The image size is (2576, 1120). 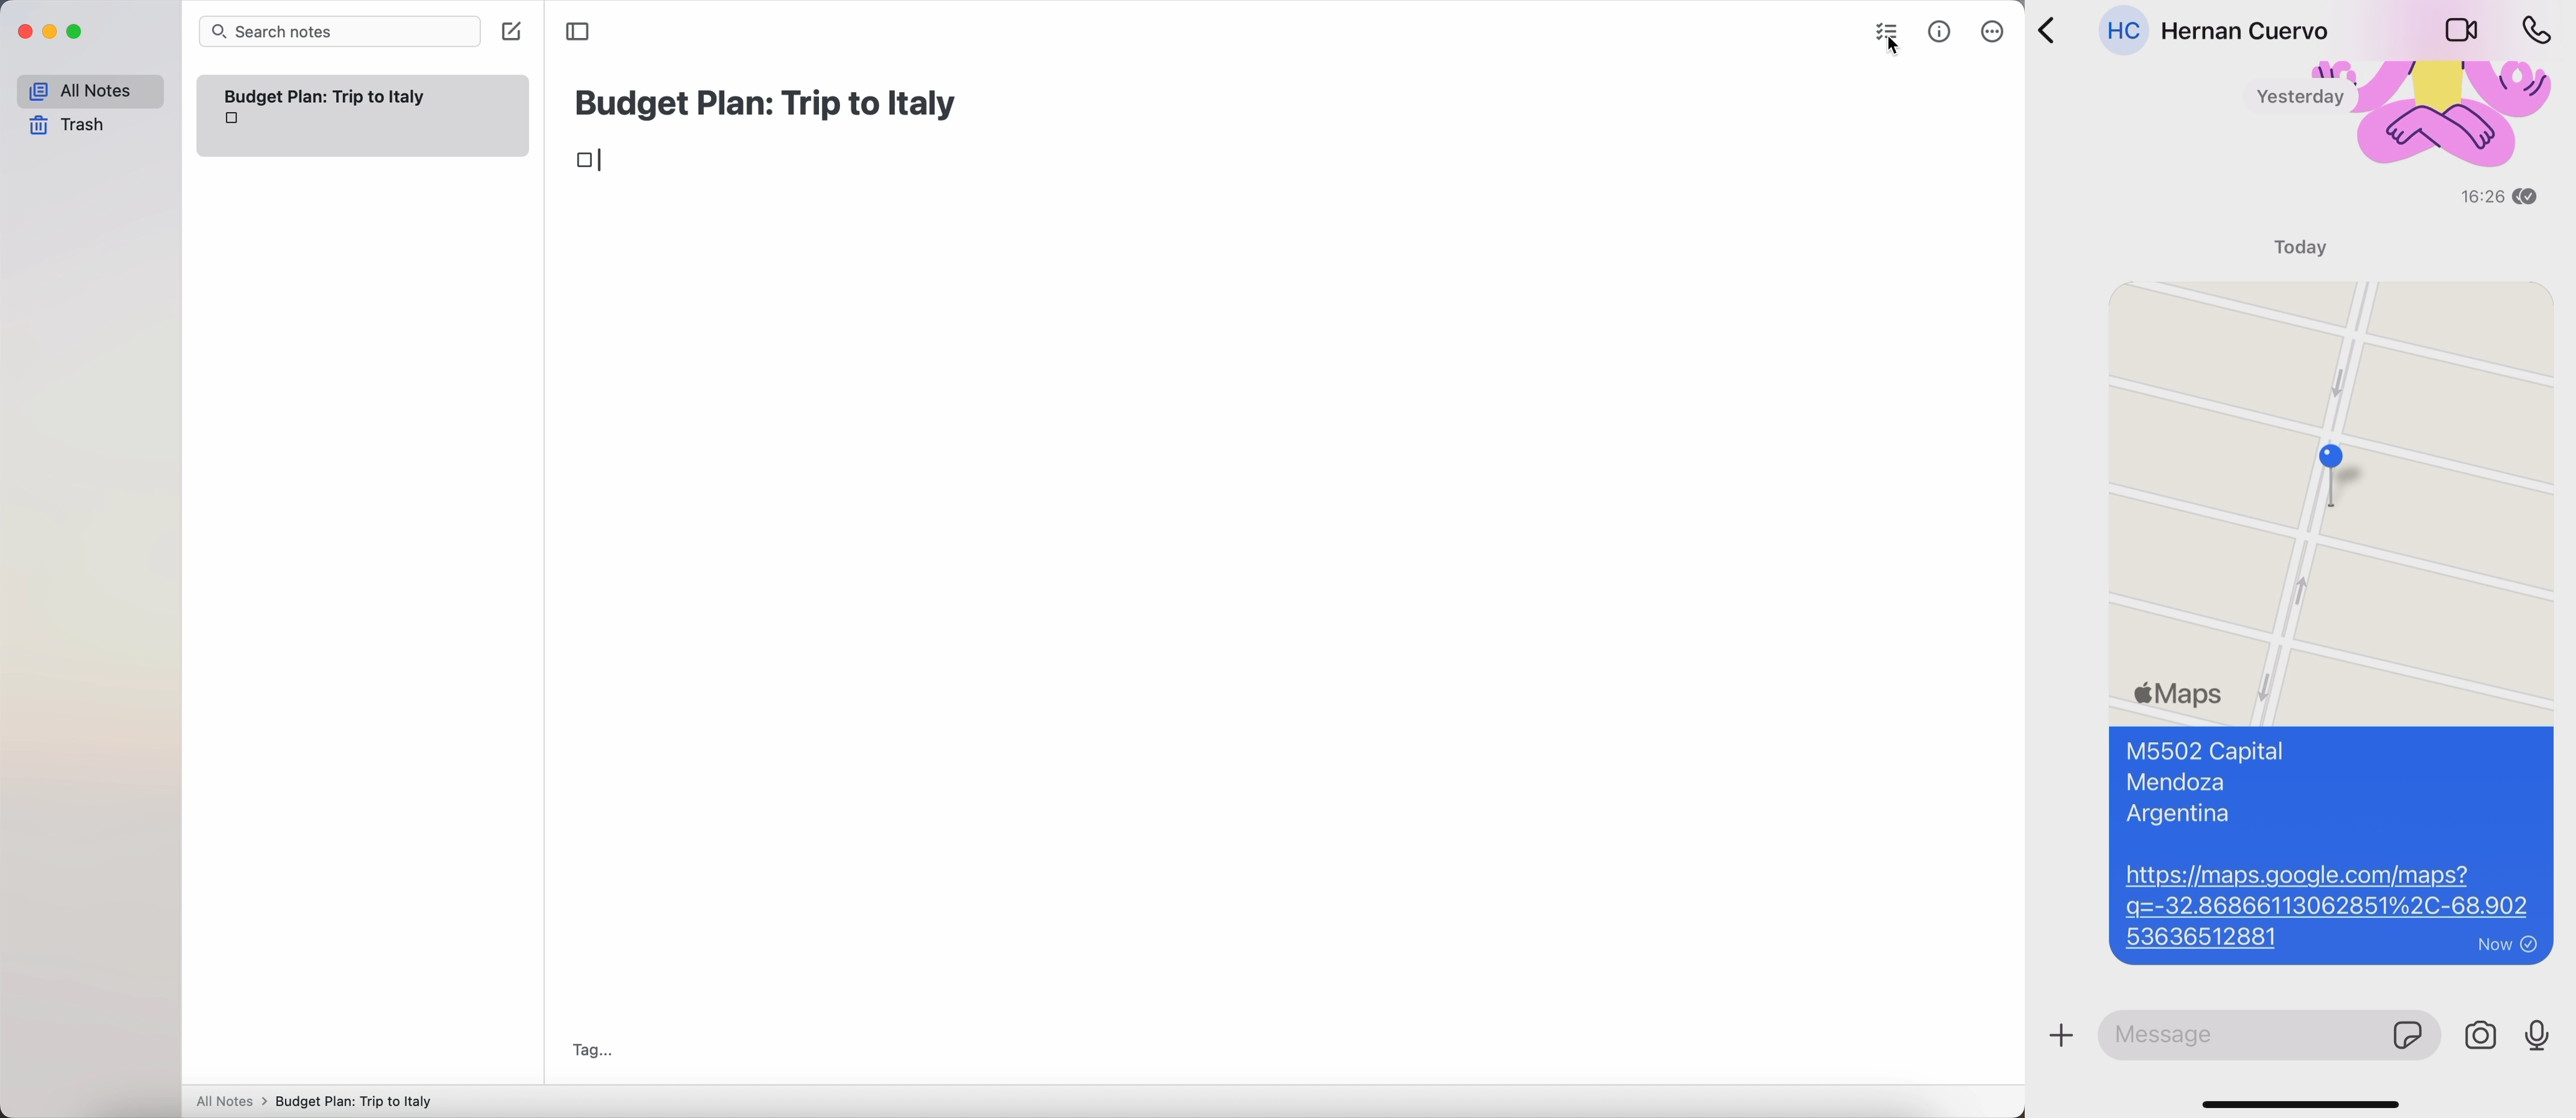 I want to click on checkbox, so click(x=597, y=162).